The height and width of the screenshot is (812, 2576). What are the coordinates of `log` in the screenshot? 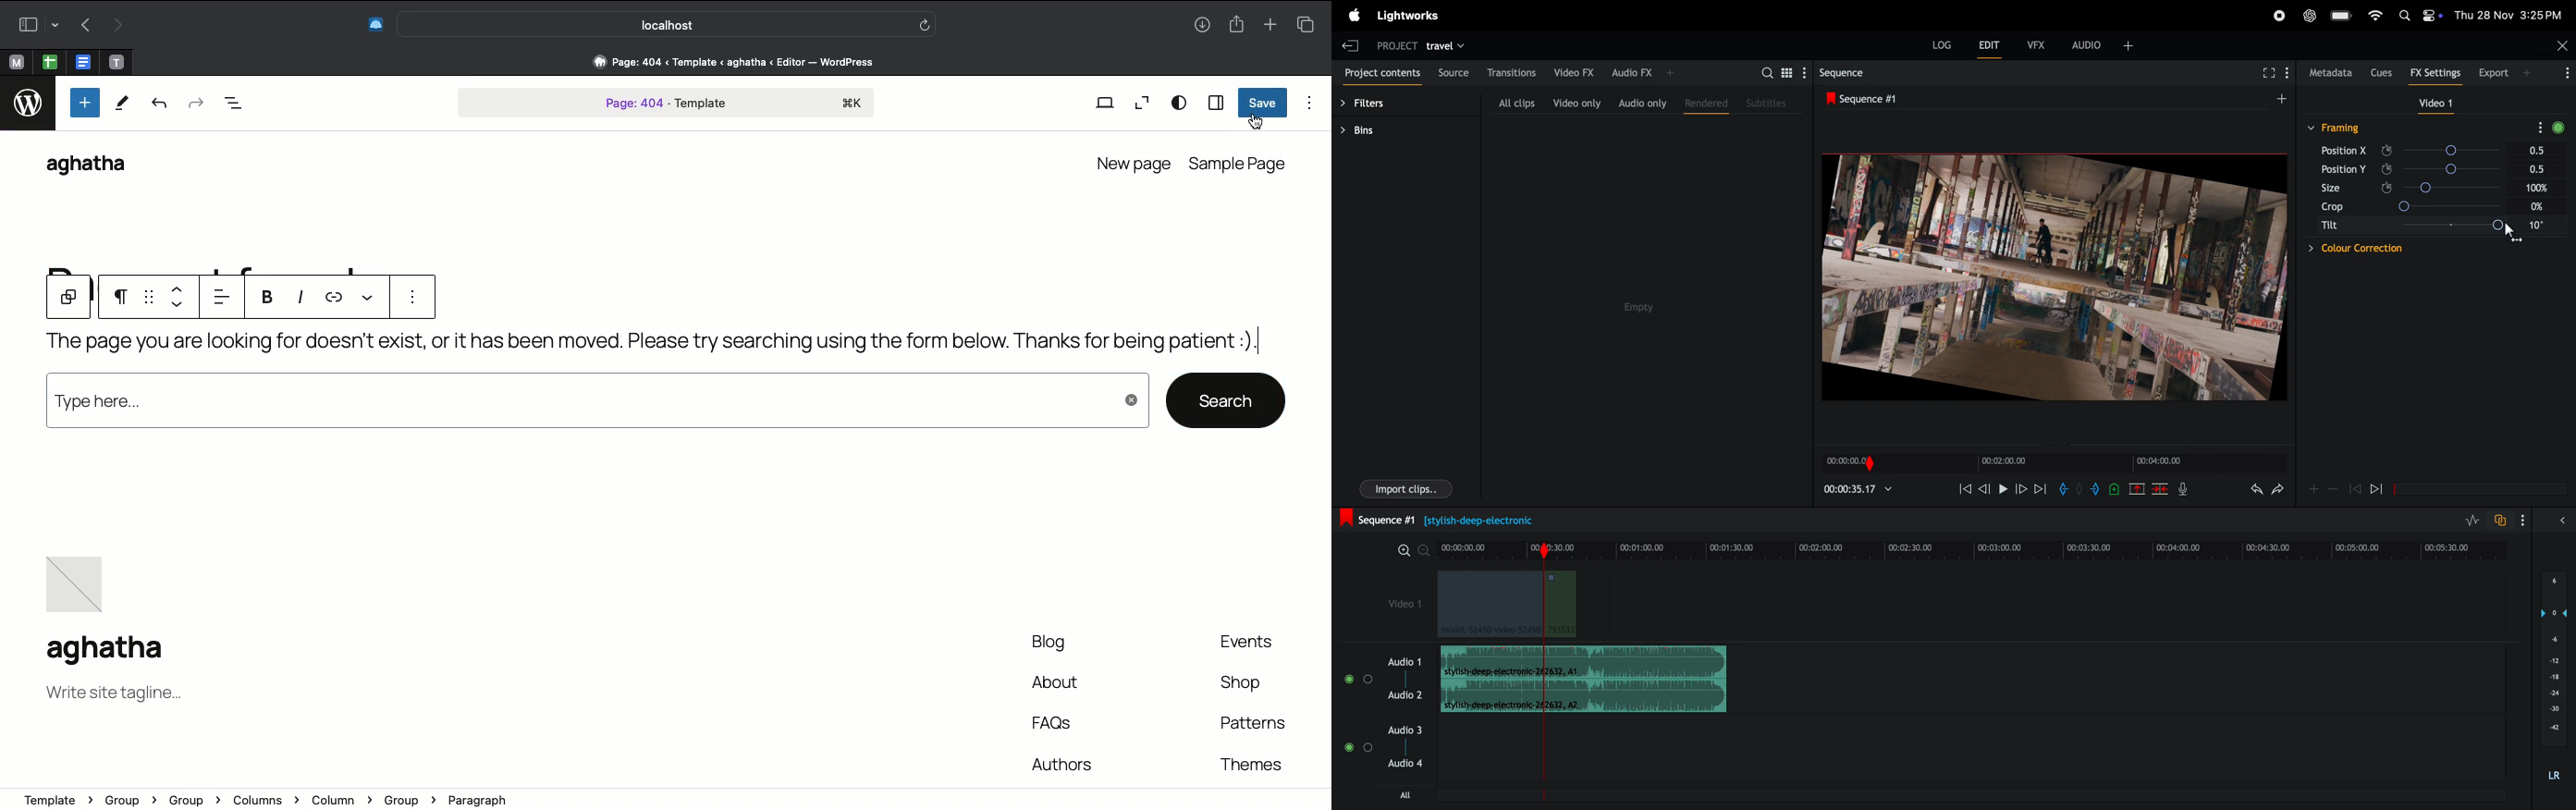 It's located at (1942, 43).